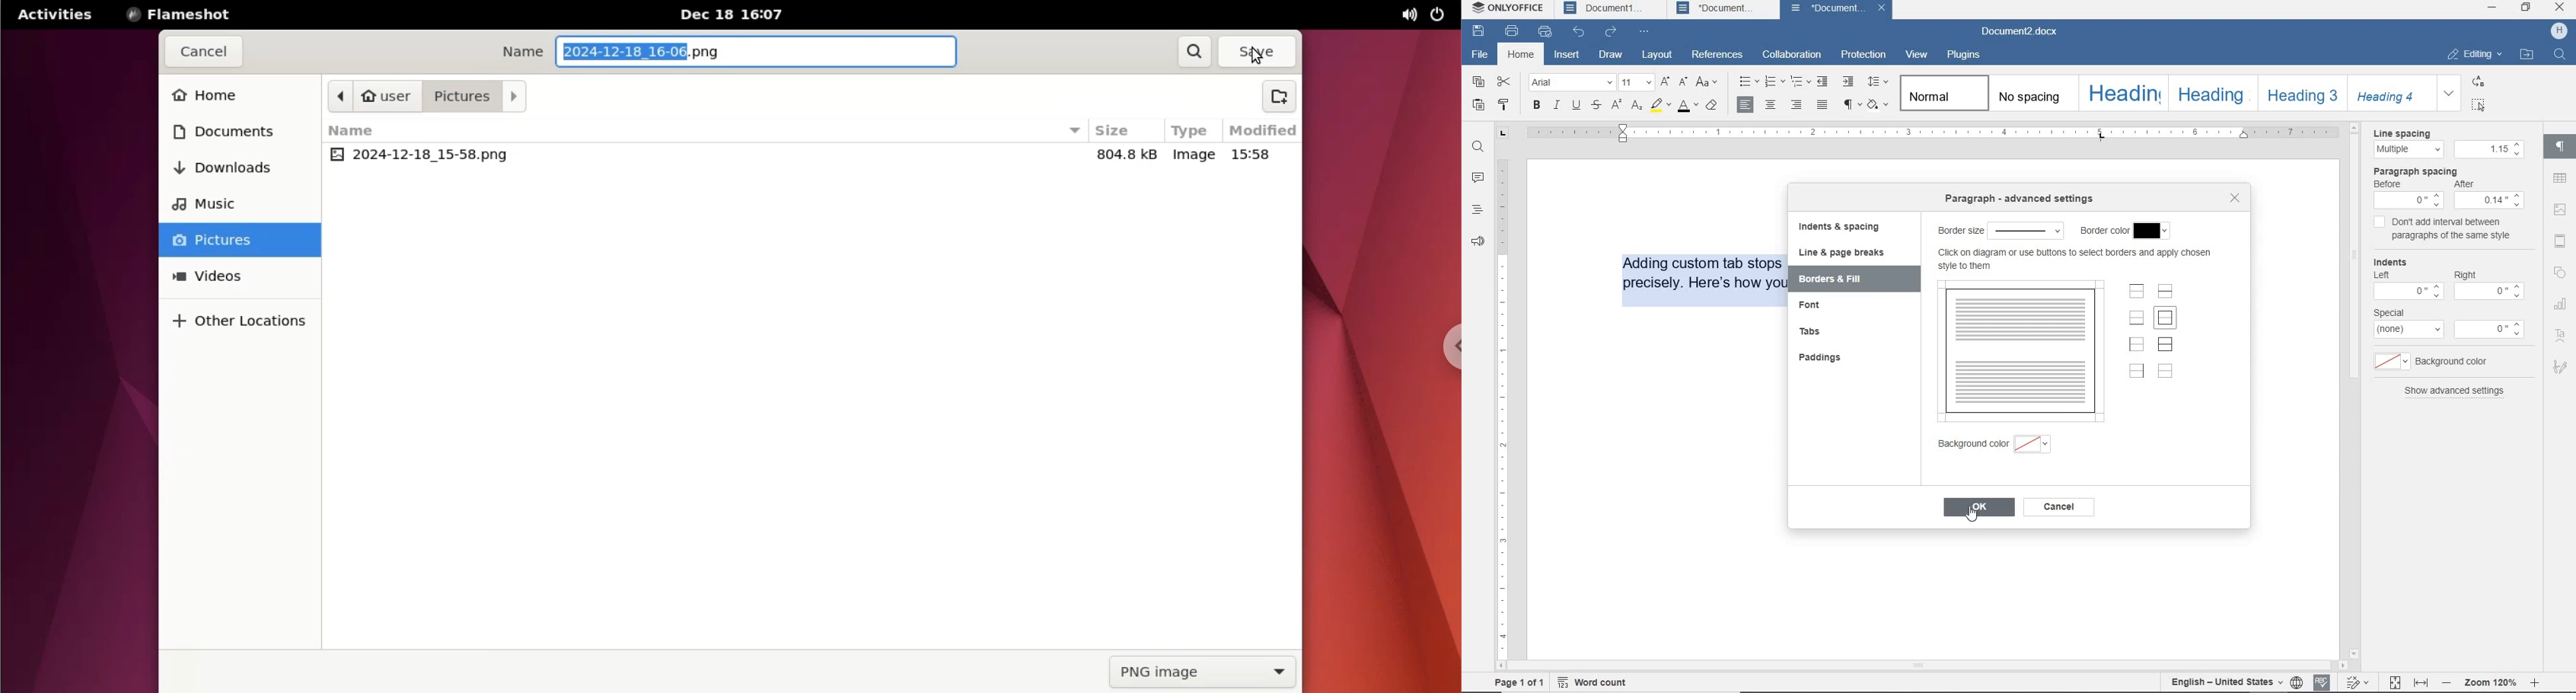  What do you see at coordinates (2469, 274) in the screenshot?
I see `Right` at bounding box center [2469, 274].